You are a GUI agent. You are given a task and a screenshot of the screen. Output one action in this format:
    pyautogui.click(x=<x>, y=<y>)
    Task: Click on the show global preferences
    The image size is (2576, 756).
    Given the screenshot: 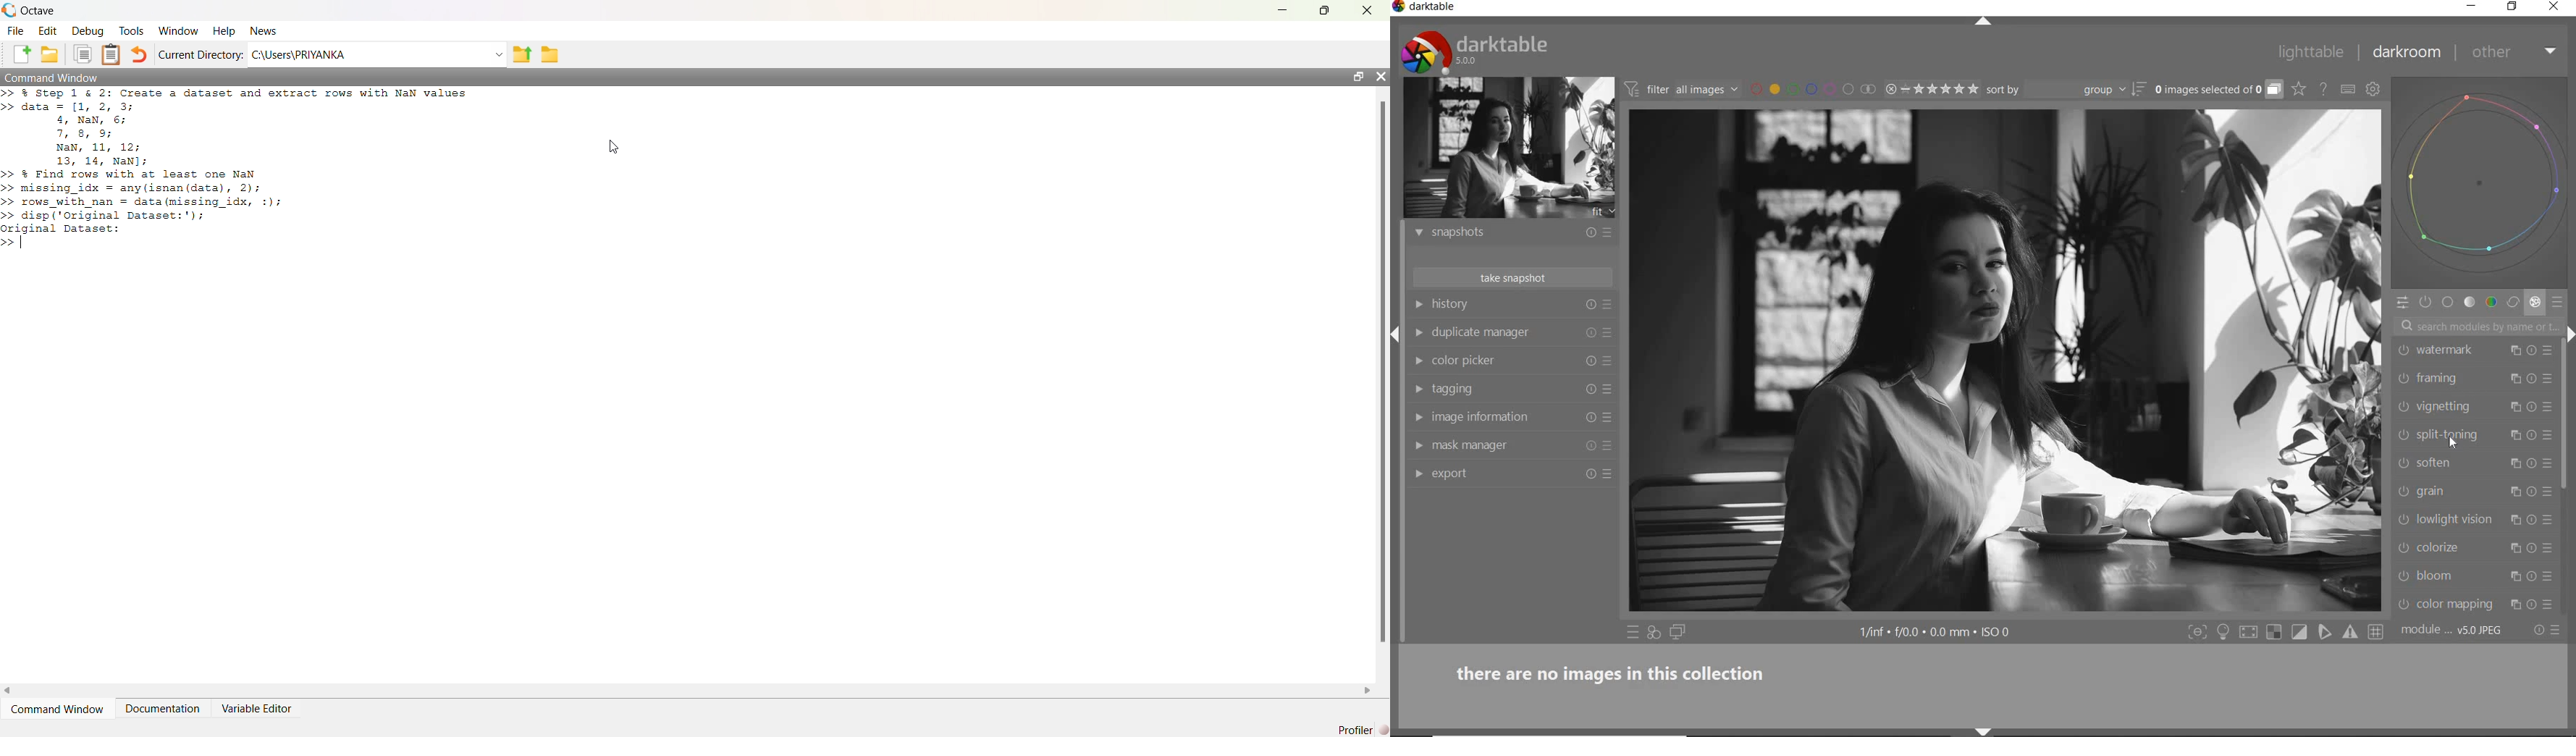 What is the action you would take?
    pyautogui.click(x=2374, y=91)
    